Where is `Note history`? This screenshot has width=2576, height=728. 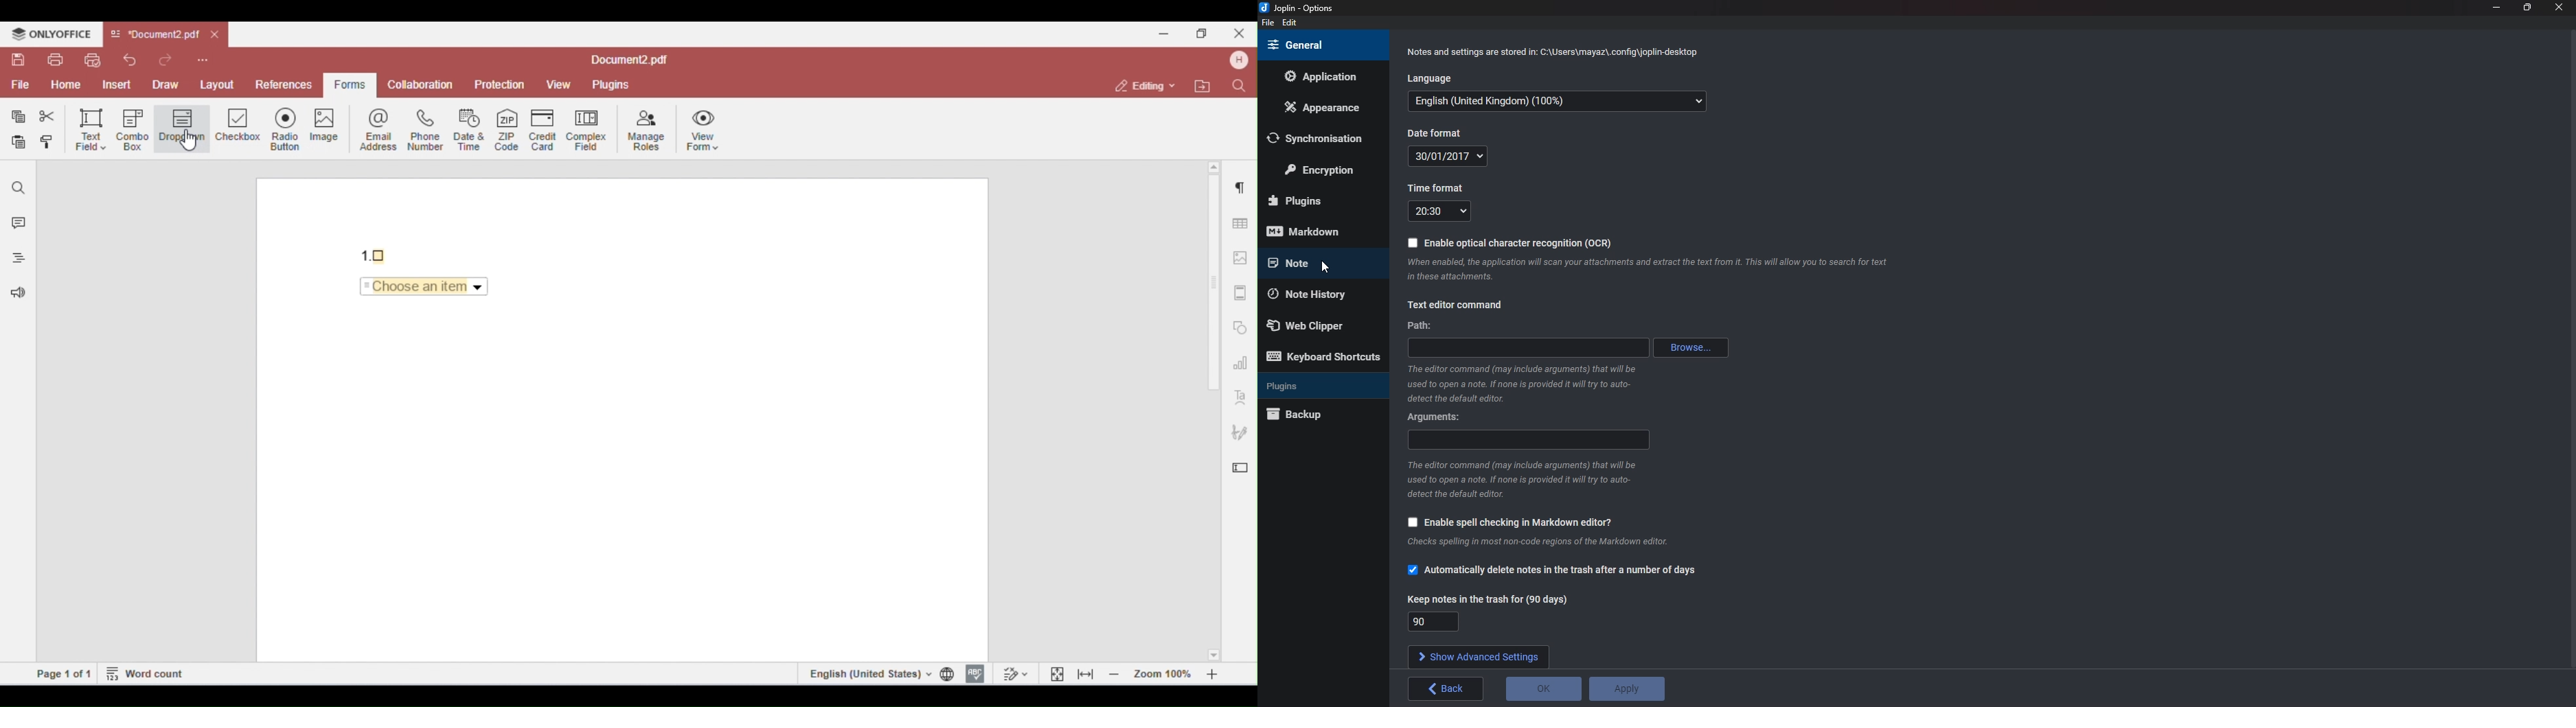
Note history is located at coordinates (1315, 296).